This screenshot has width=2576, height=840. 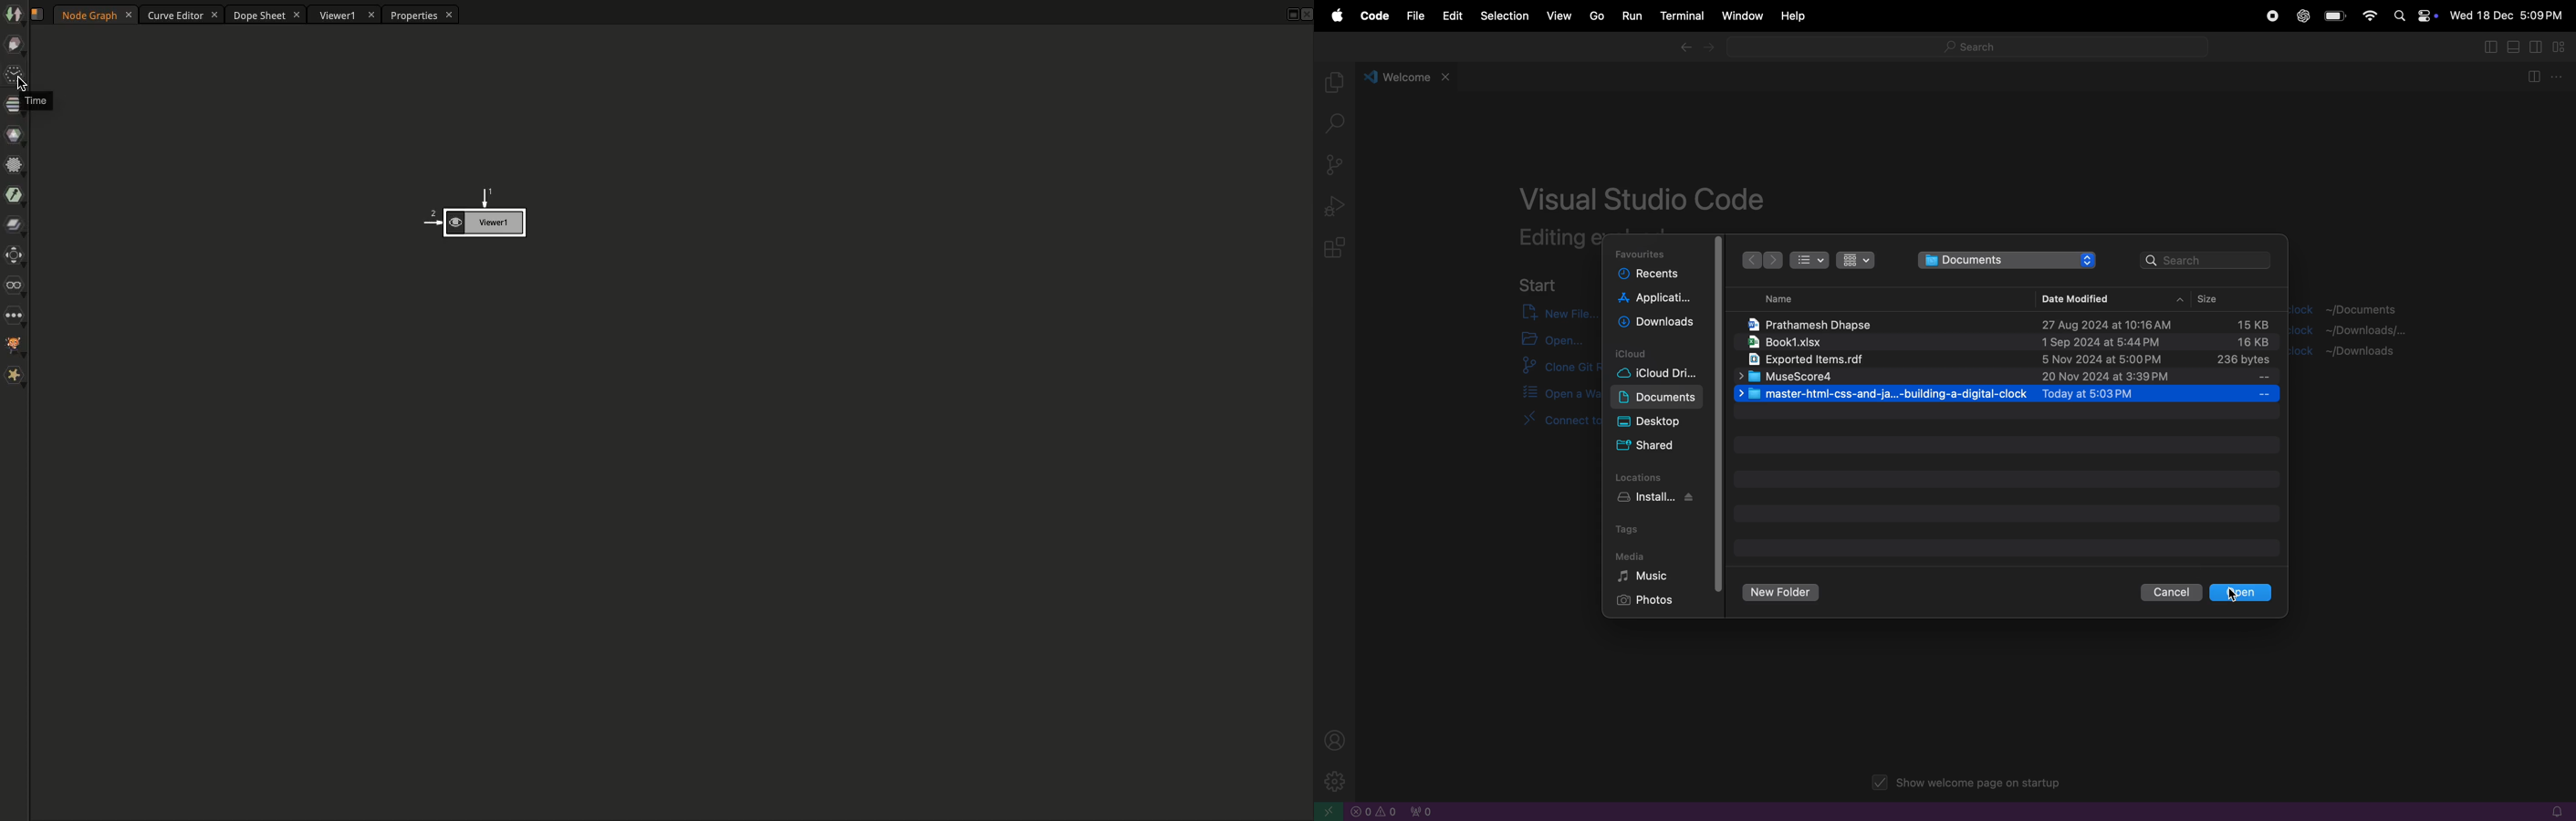 I want to click on Viewer node, so click(x=472, y=215).